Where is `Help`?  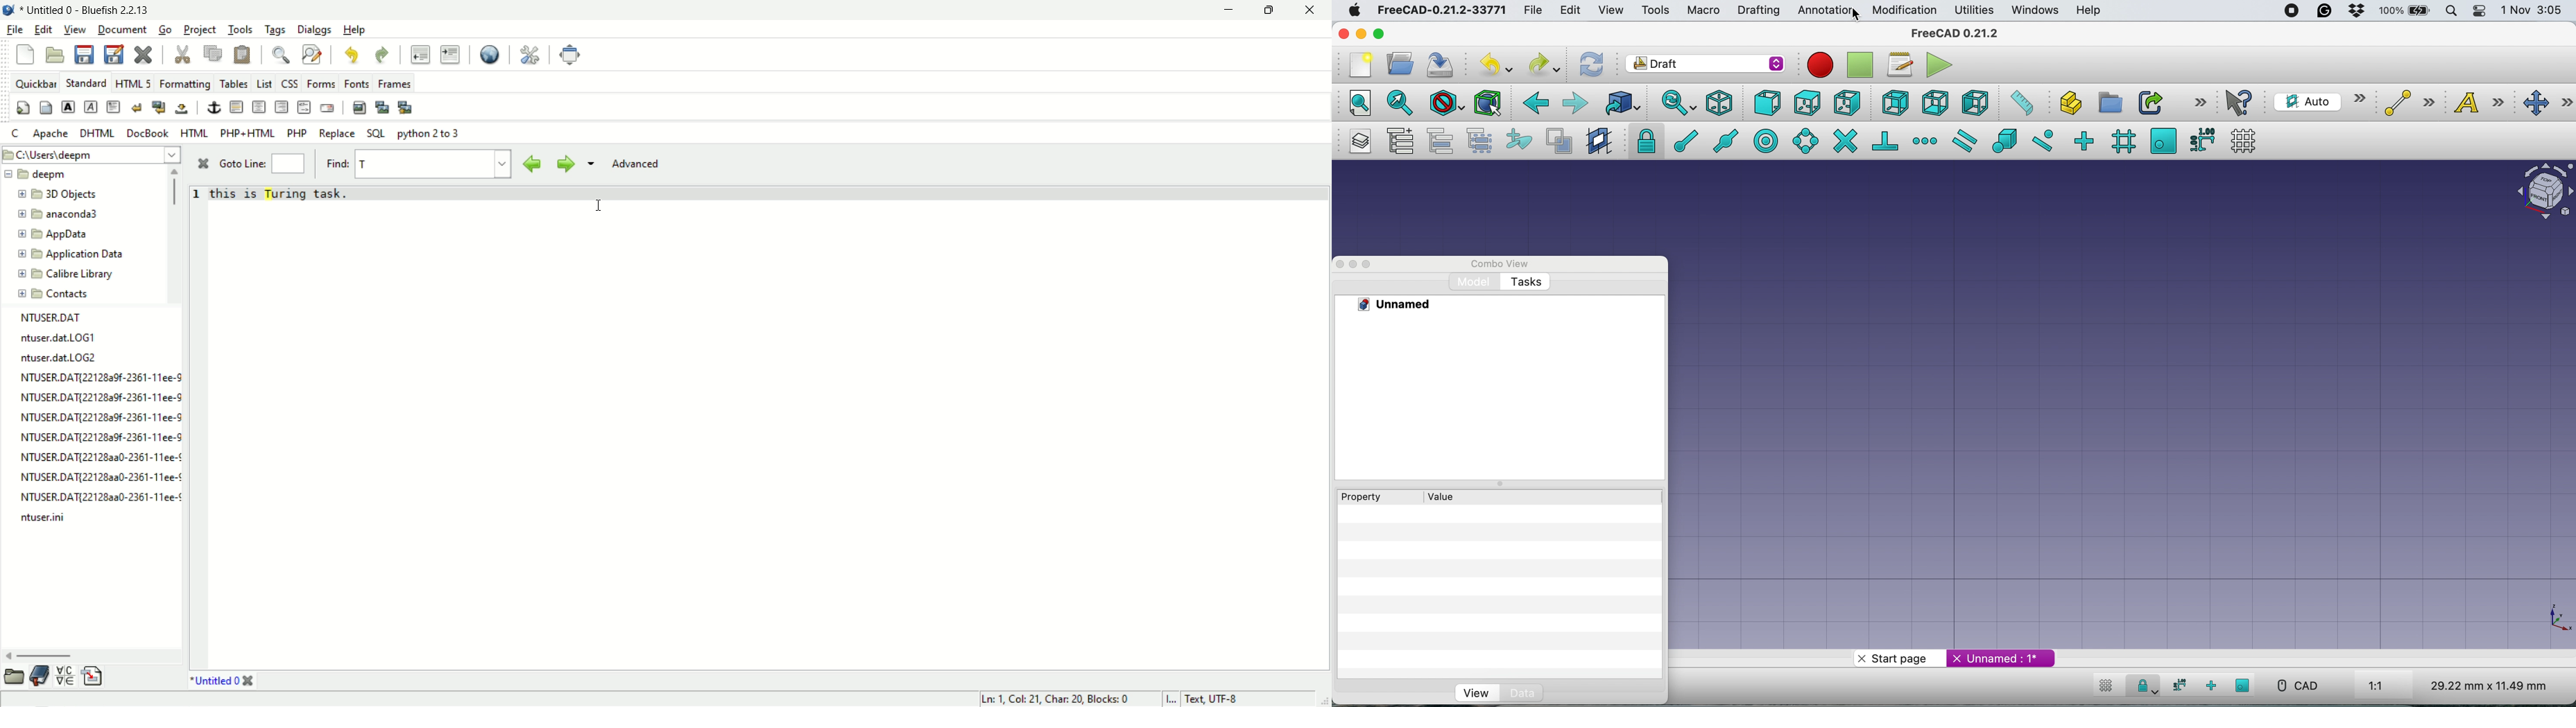 Help is located at coordinates (354, 30).